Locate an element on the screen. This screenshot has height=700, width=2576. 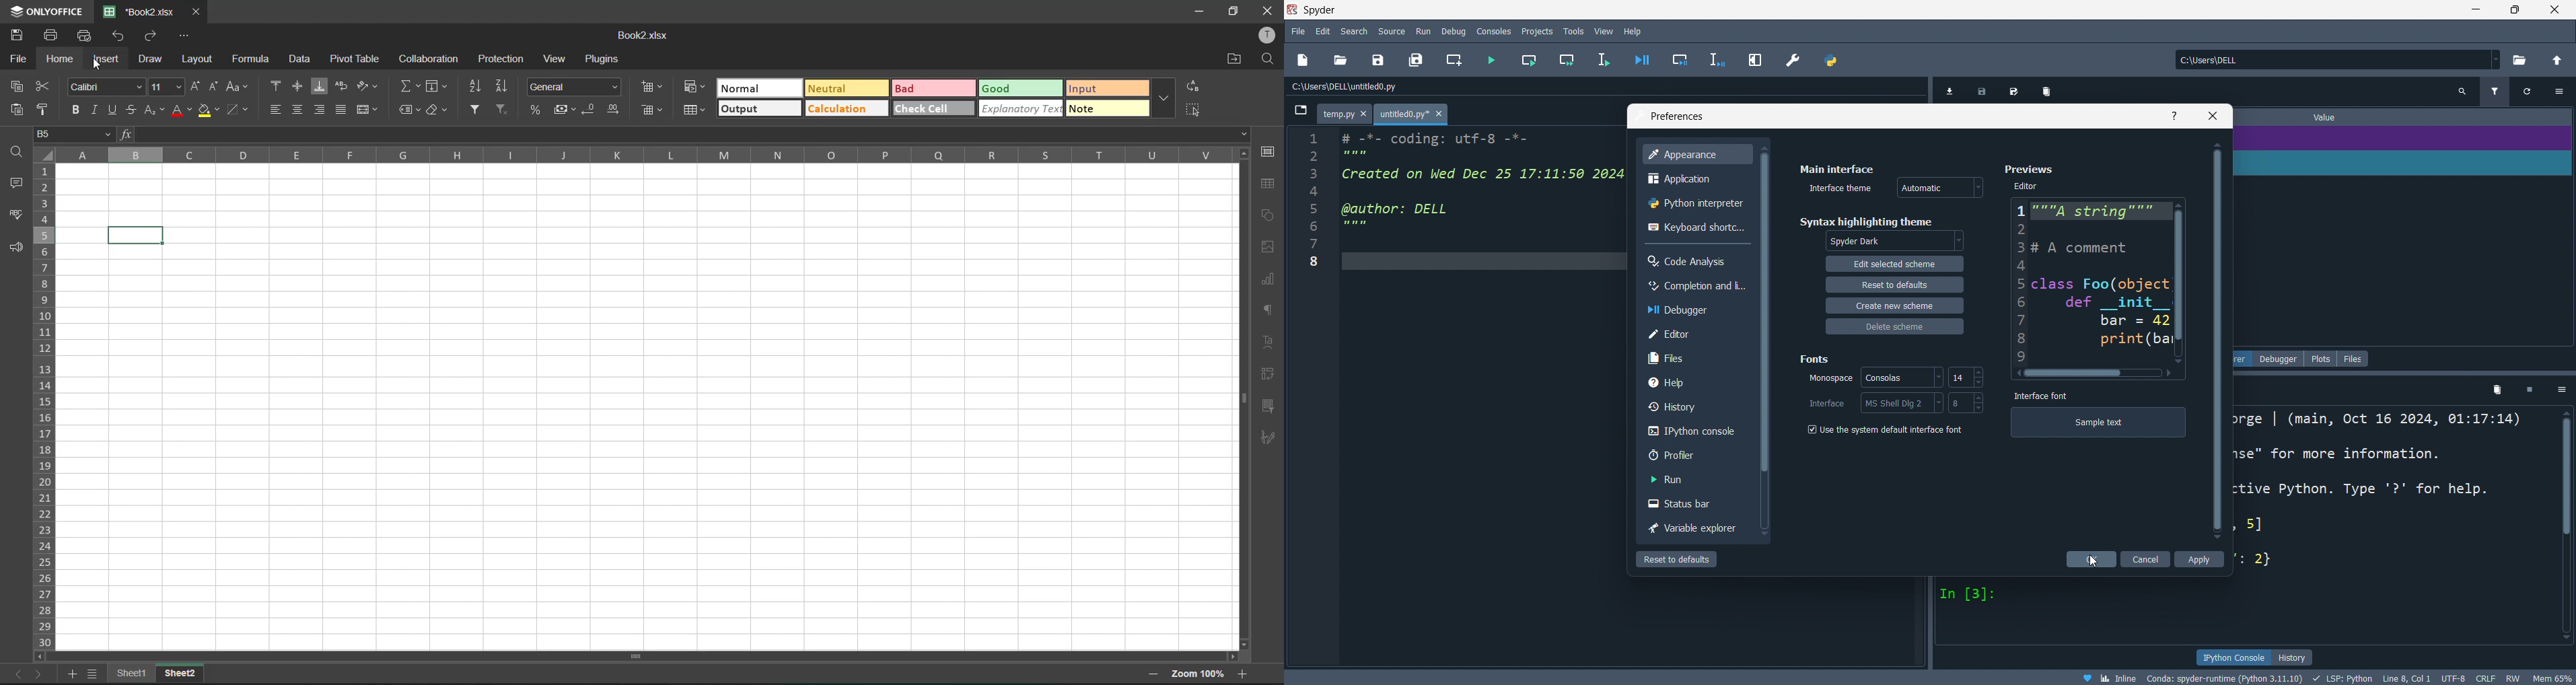
run cell is located at coordinates (1532, 60).